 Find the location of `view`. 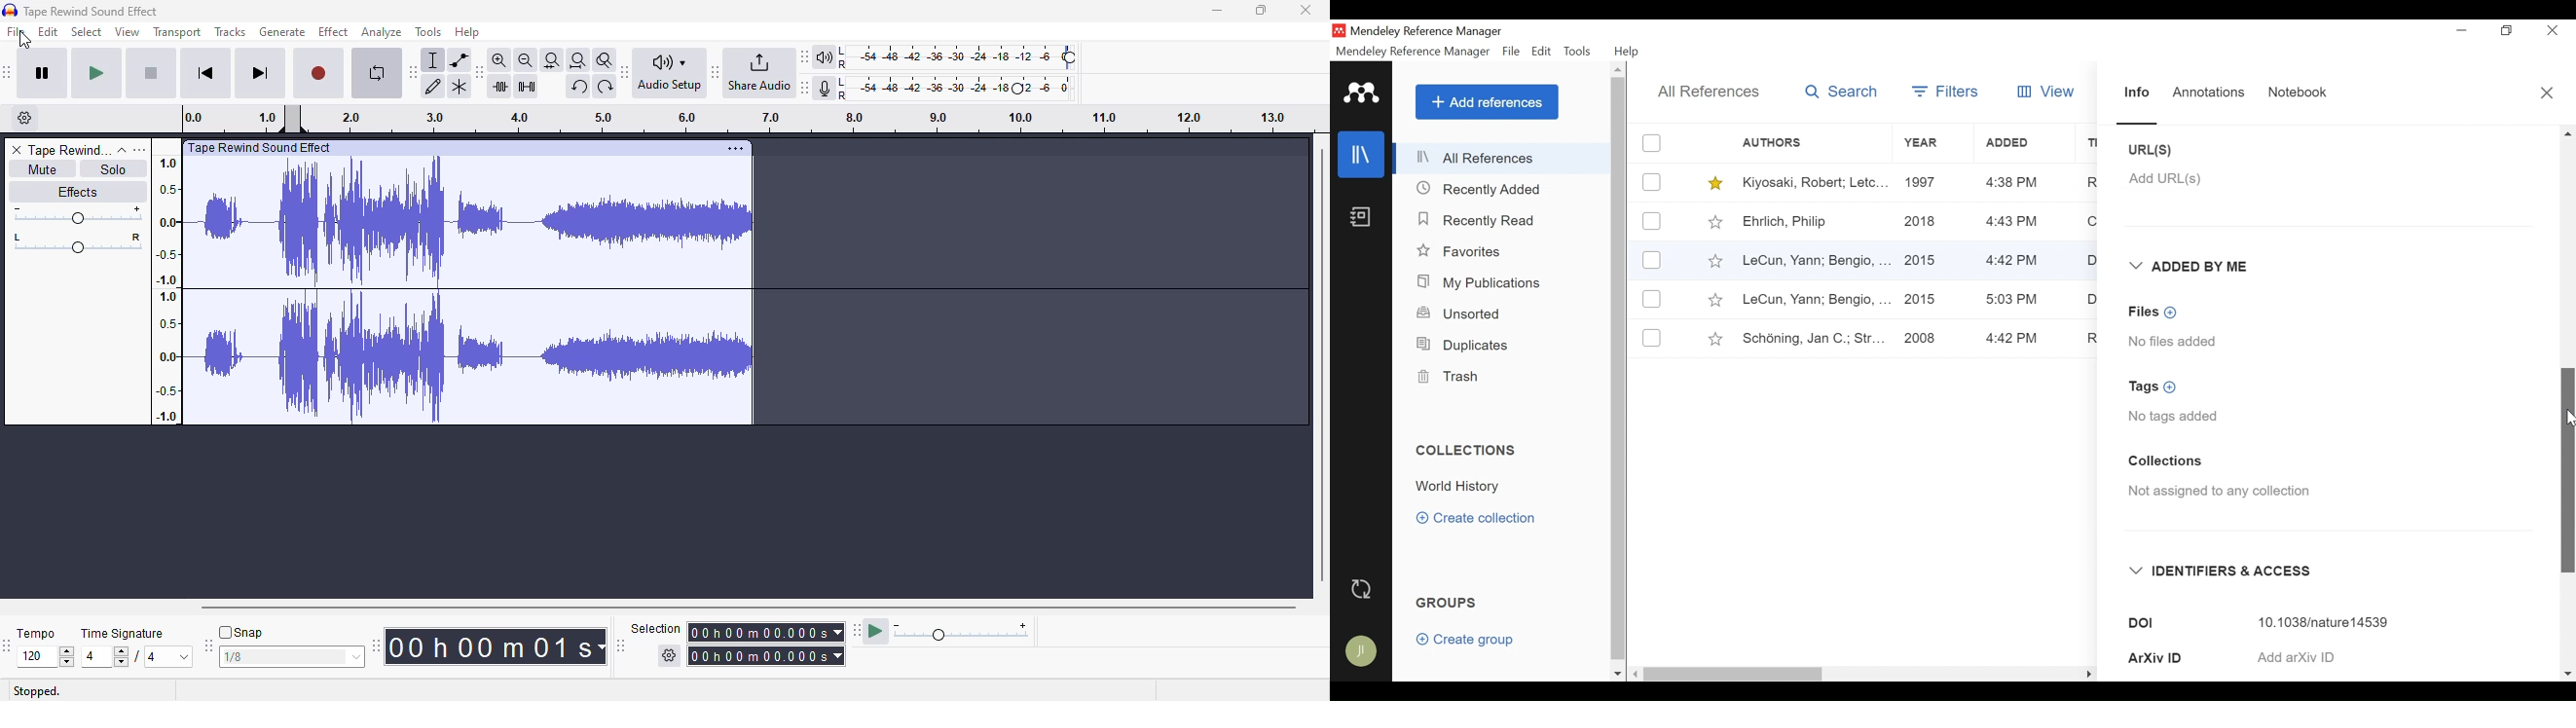

view is located at coordinates (128, 31).